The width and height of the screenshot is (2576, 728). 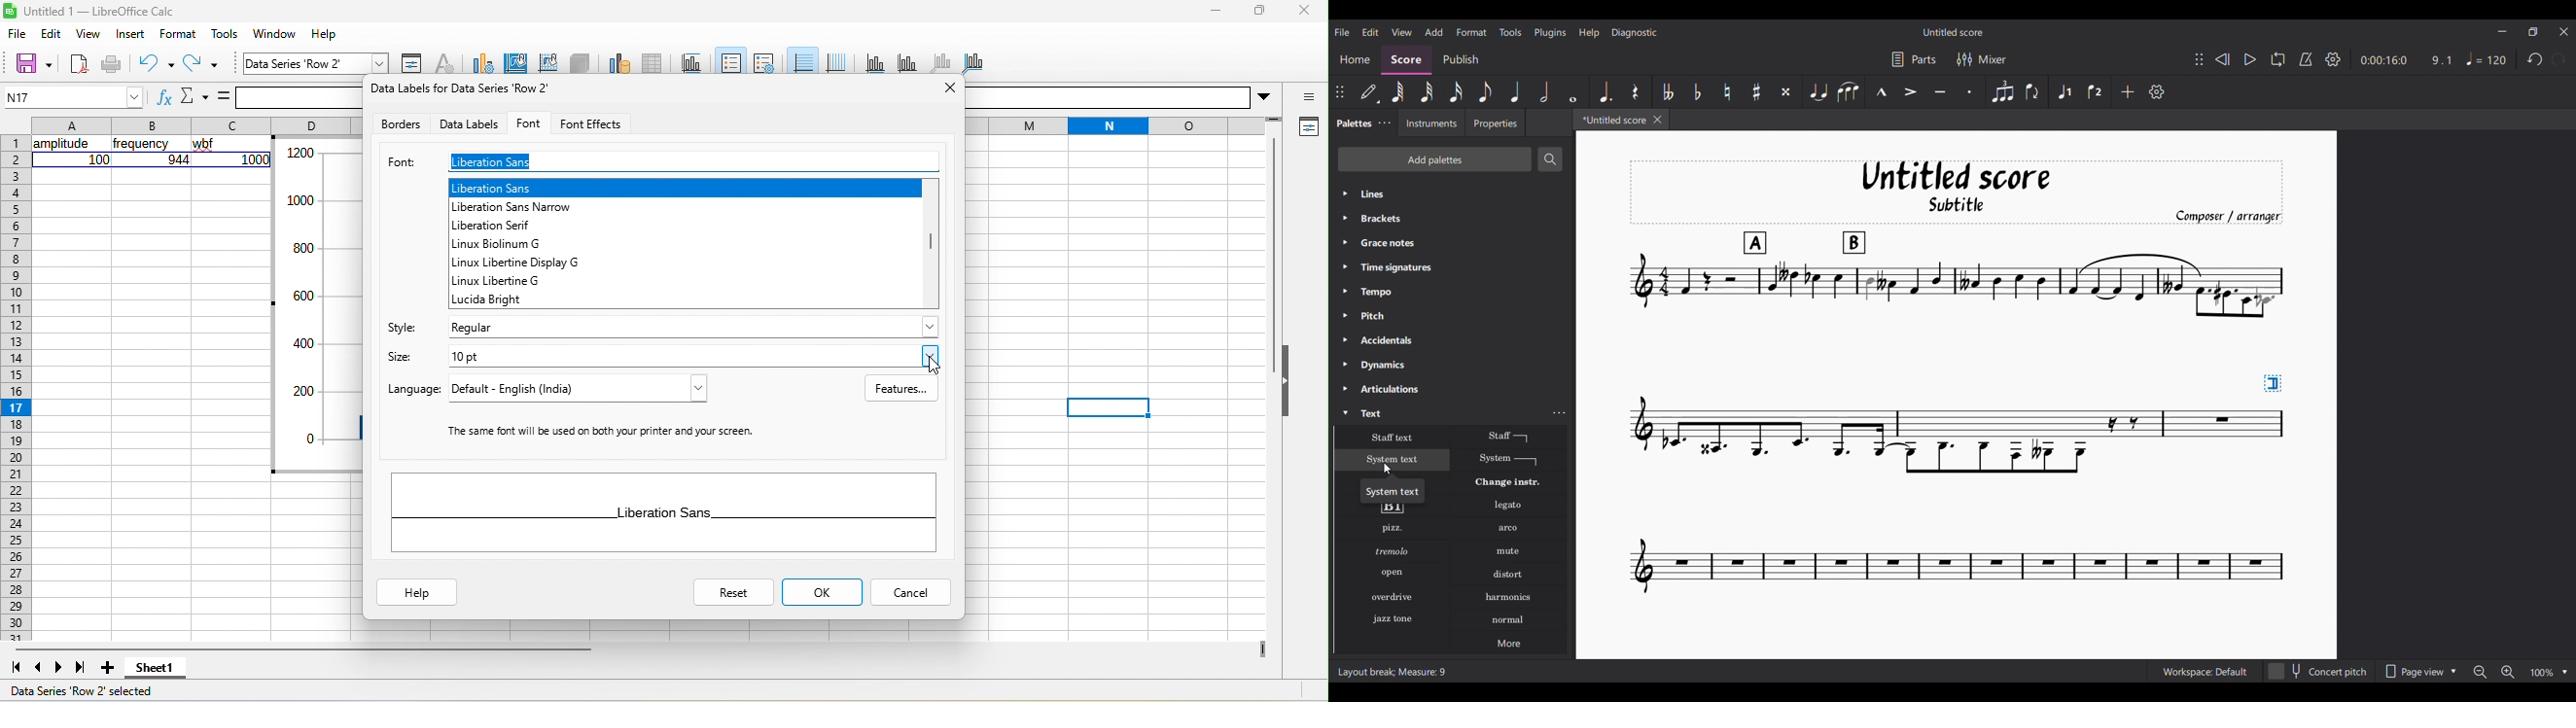 I want to click on Tools menu, so click(x=1510, y=32).